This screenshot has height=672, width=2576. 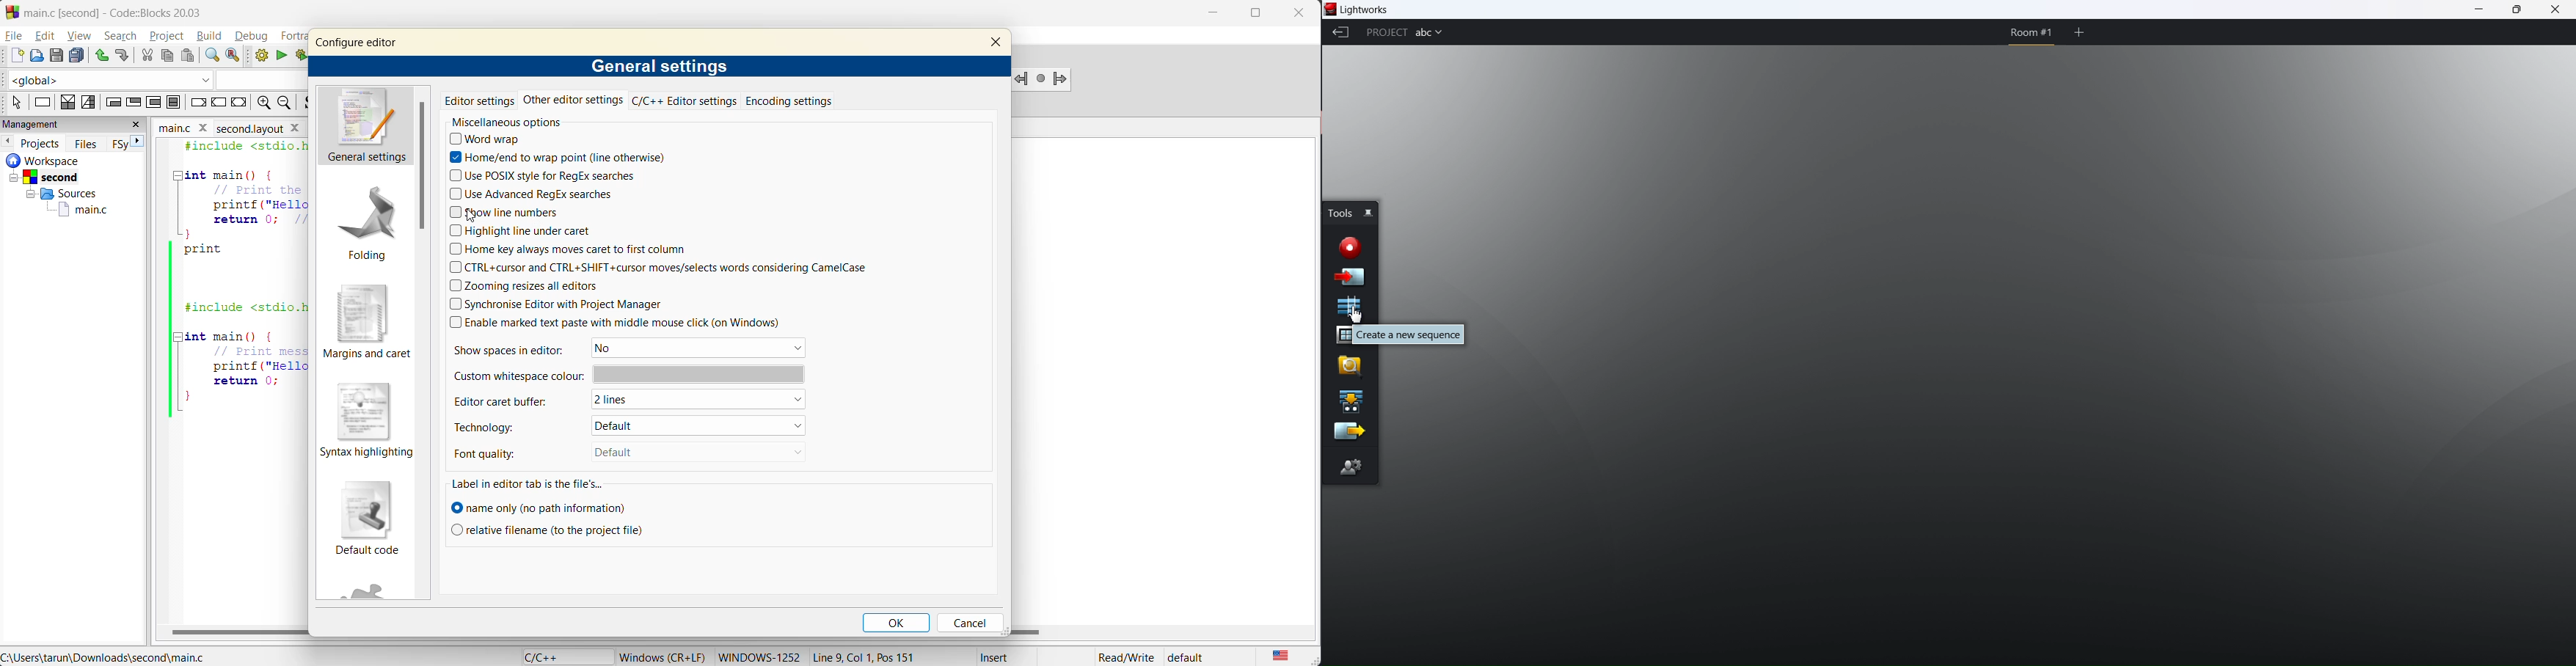 What do you see at coordinates (1125, 656) in the screenshot?
I see `Read/Write` at bounding box center [1125, 656].